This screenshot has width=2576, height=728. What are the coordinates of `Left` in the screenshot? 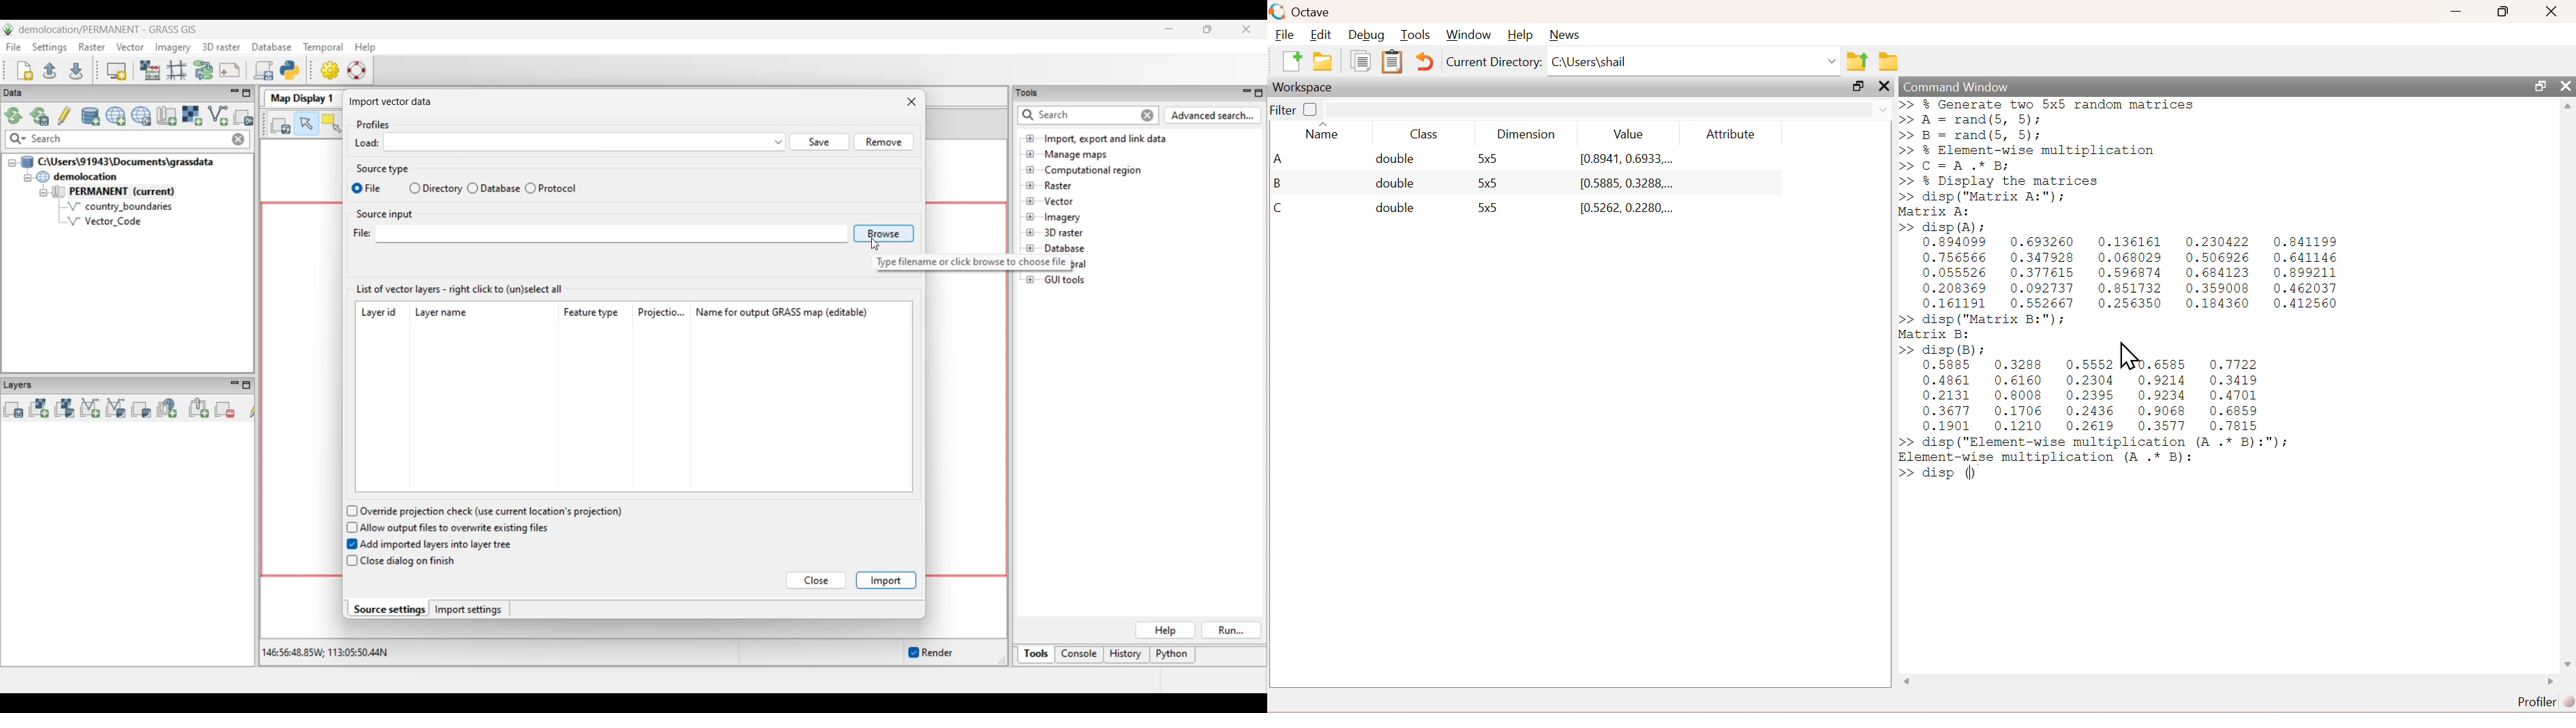 It's located at (1905, 680).